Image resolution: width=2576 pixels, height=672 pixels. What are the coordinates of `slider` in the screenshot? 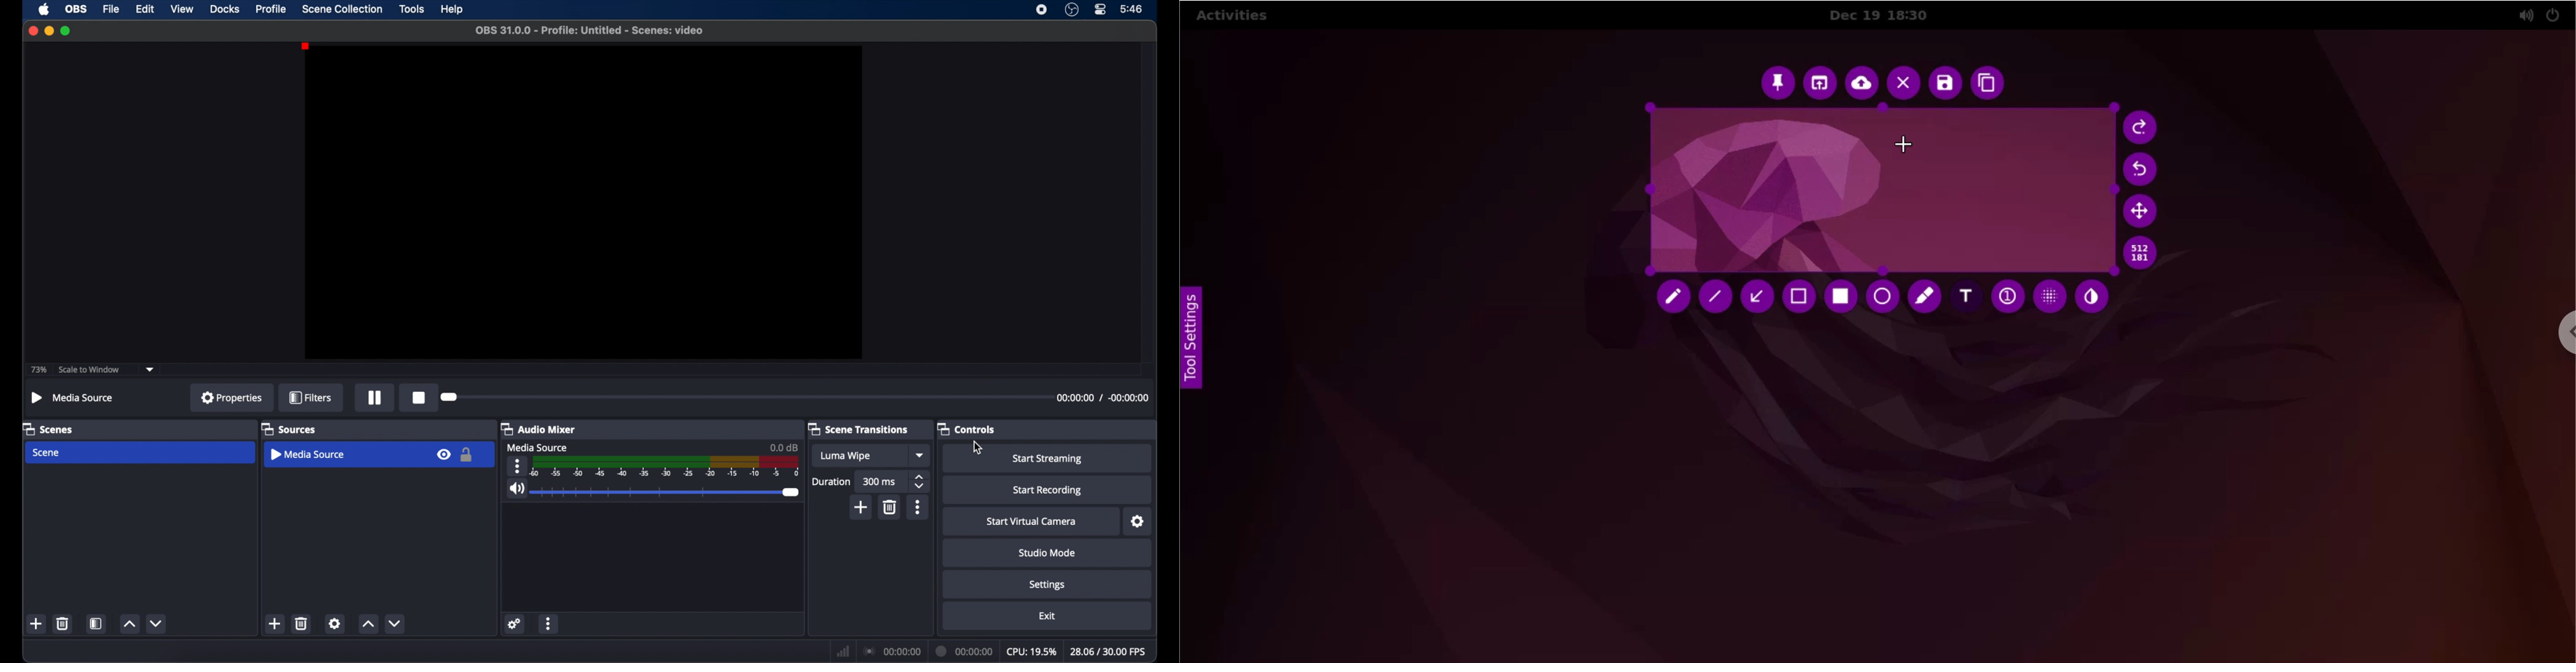 It's located at (667, 492).